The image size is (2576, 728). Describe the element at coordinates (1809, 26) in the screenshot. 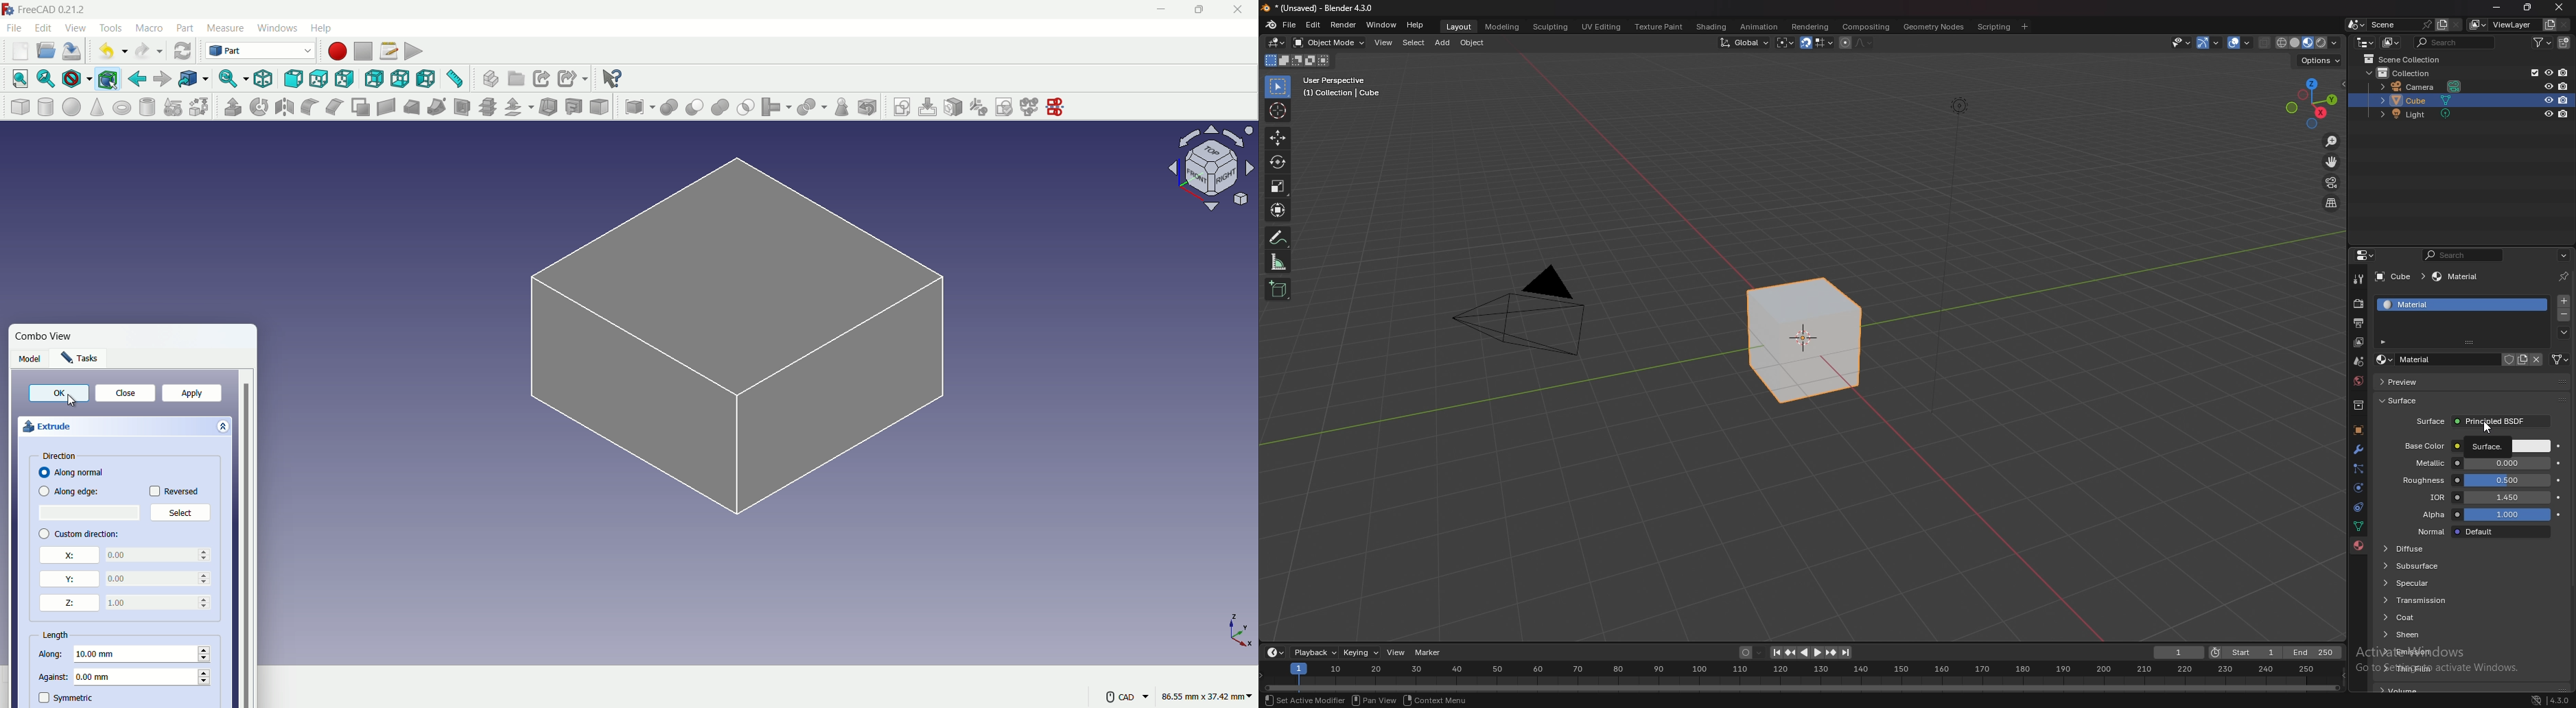

I see `rendering` at that location.